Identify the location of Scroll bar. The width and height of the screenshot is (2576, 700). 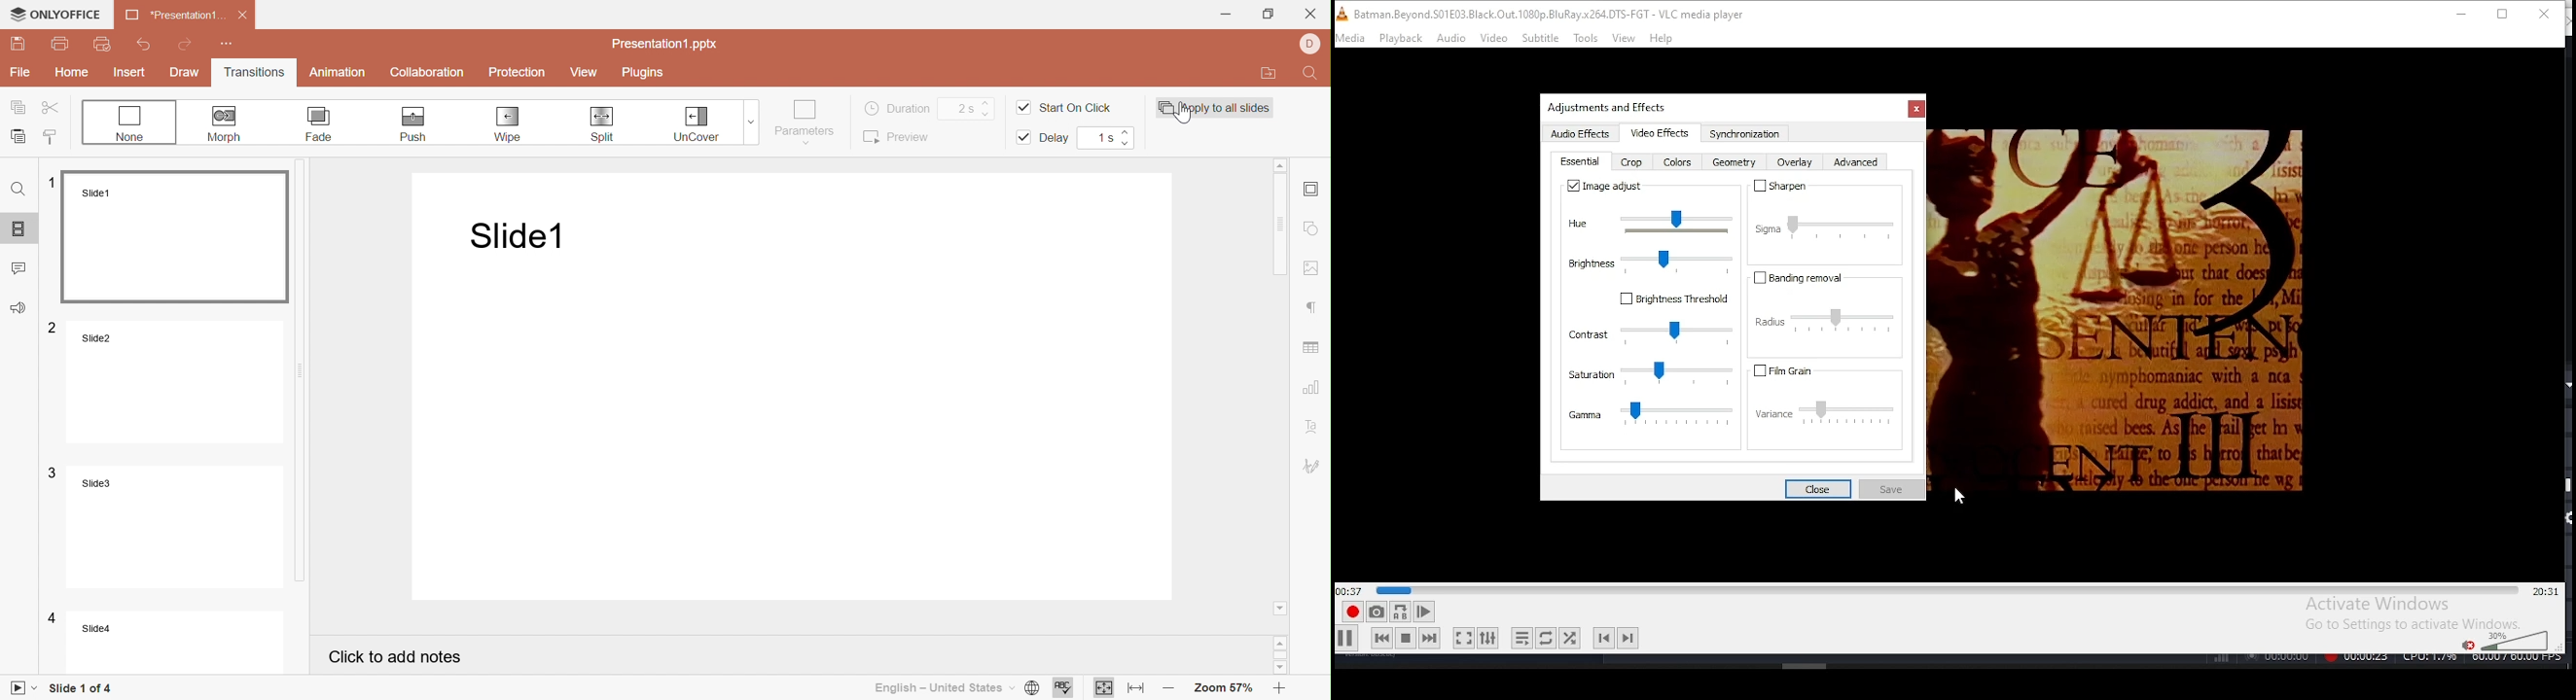
(1282, 654).